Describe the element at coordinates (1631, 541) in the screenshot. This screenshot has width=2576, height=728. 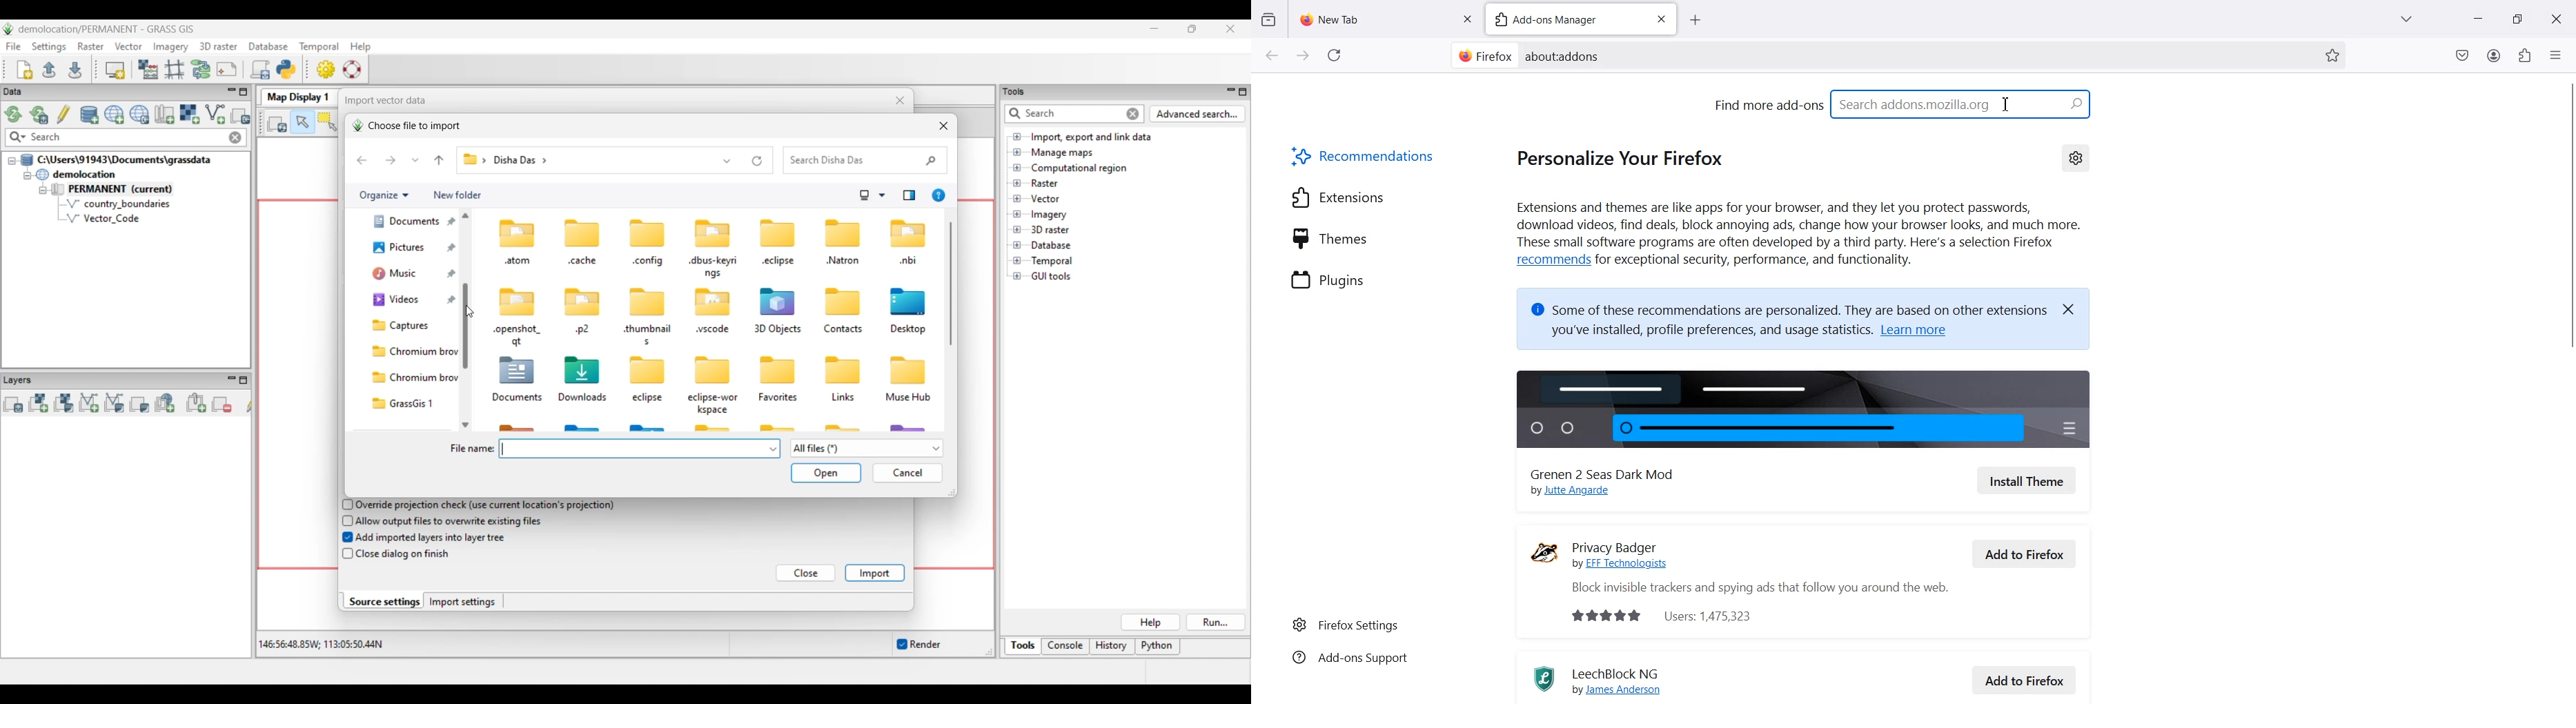
I see `Privacy Badger` at that location.